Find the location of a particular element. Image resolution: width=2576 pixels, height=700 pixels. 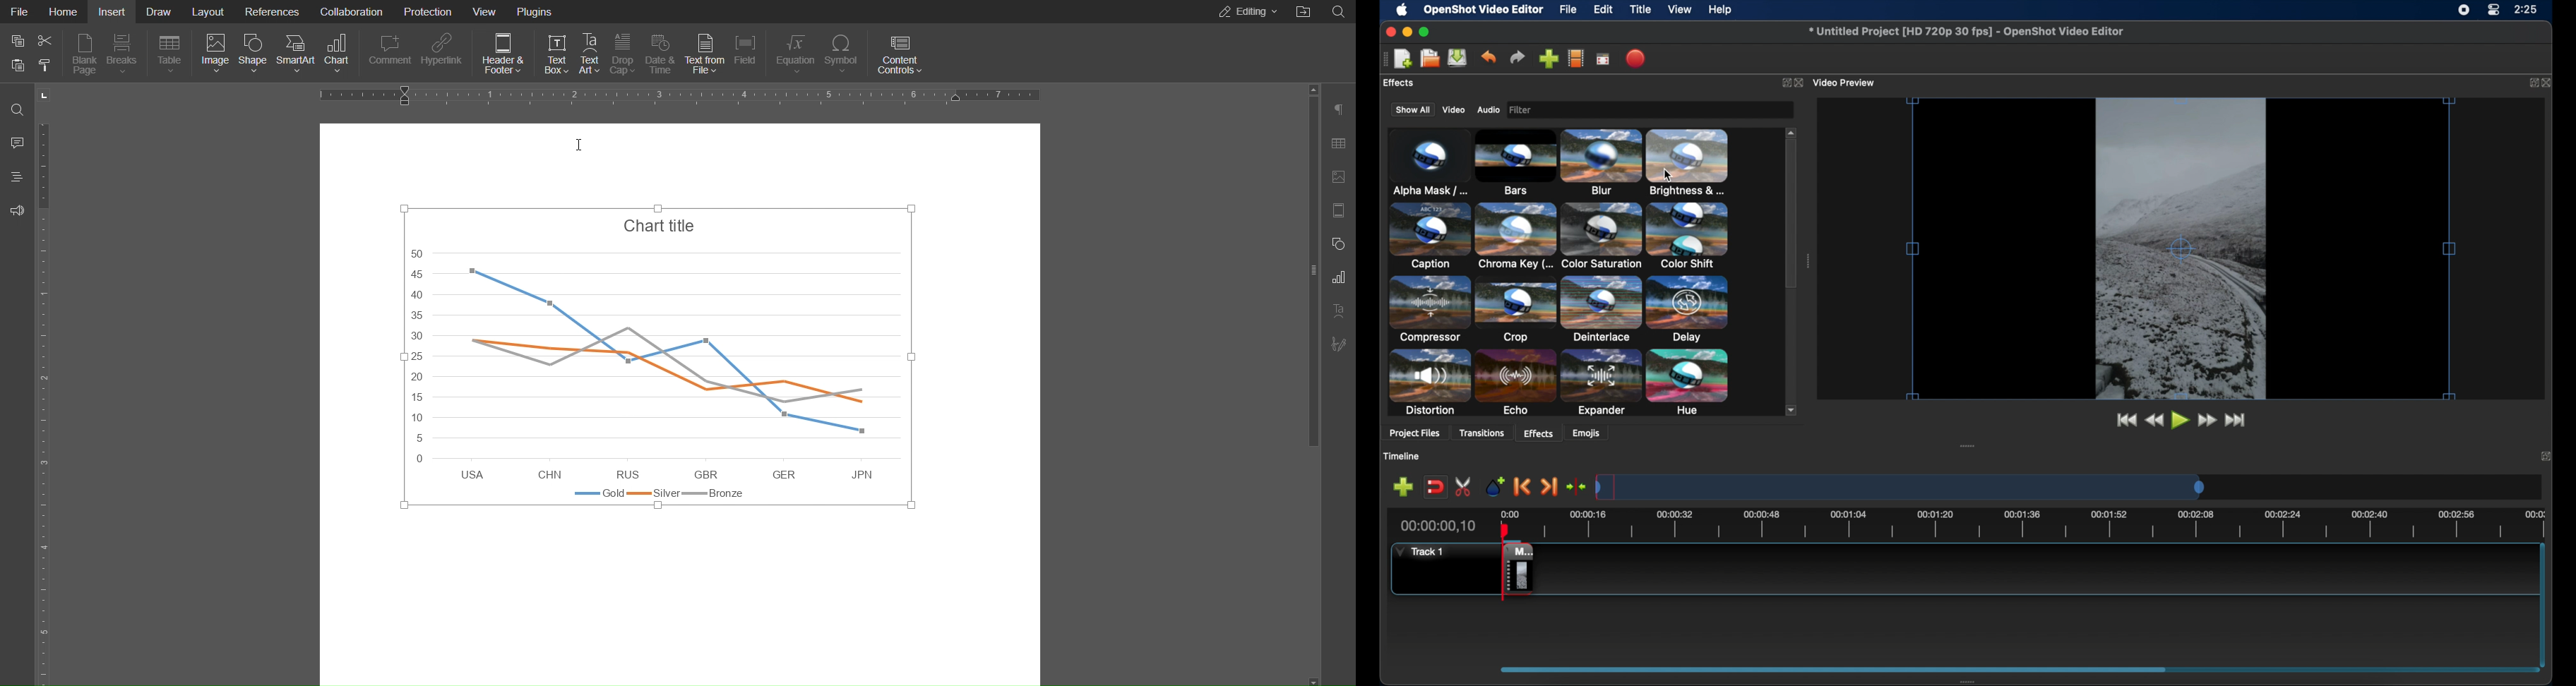

Table Settings is located at coordinates (1339, 144).